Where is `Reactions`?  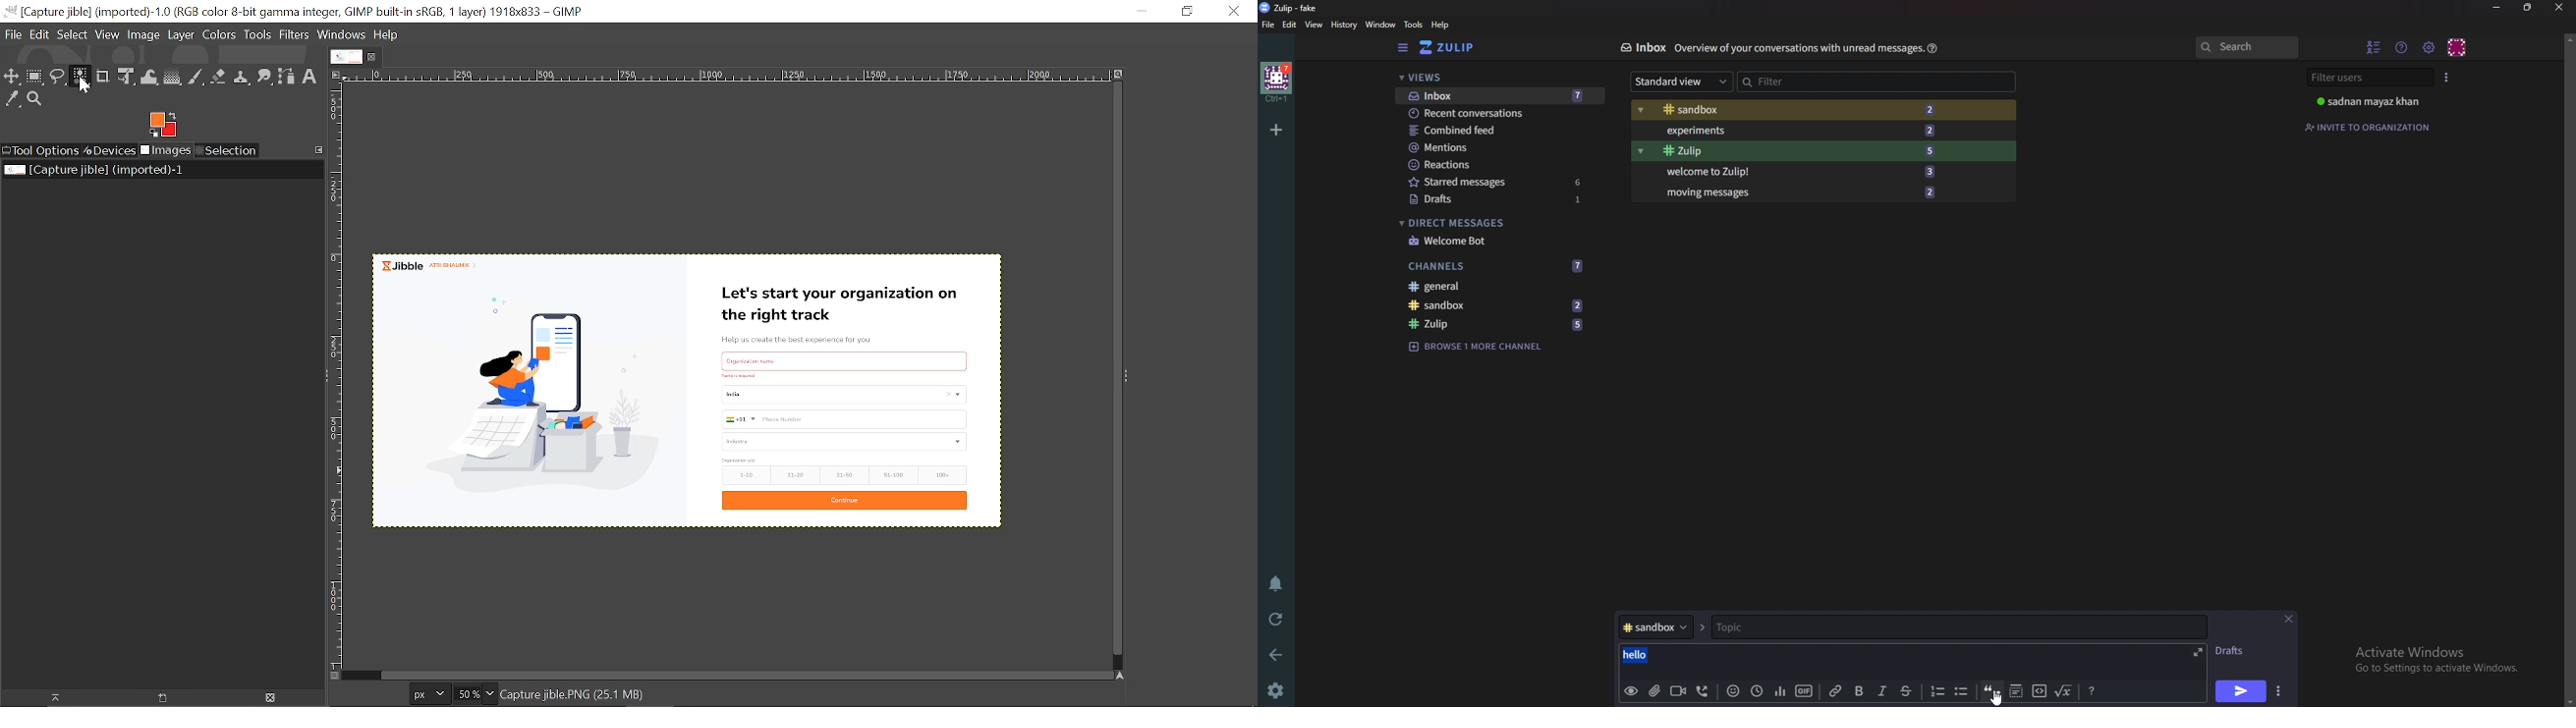 Reactions is located at coordinates (1497, 164).